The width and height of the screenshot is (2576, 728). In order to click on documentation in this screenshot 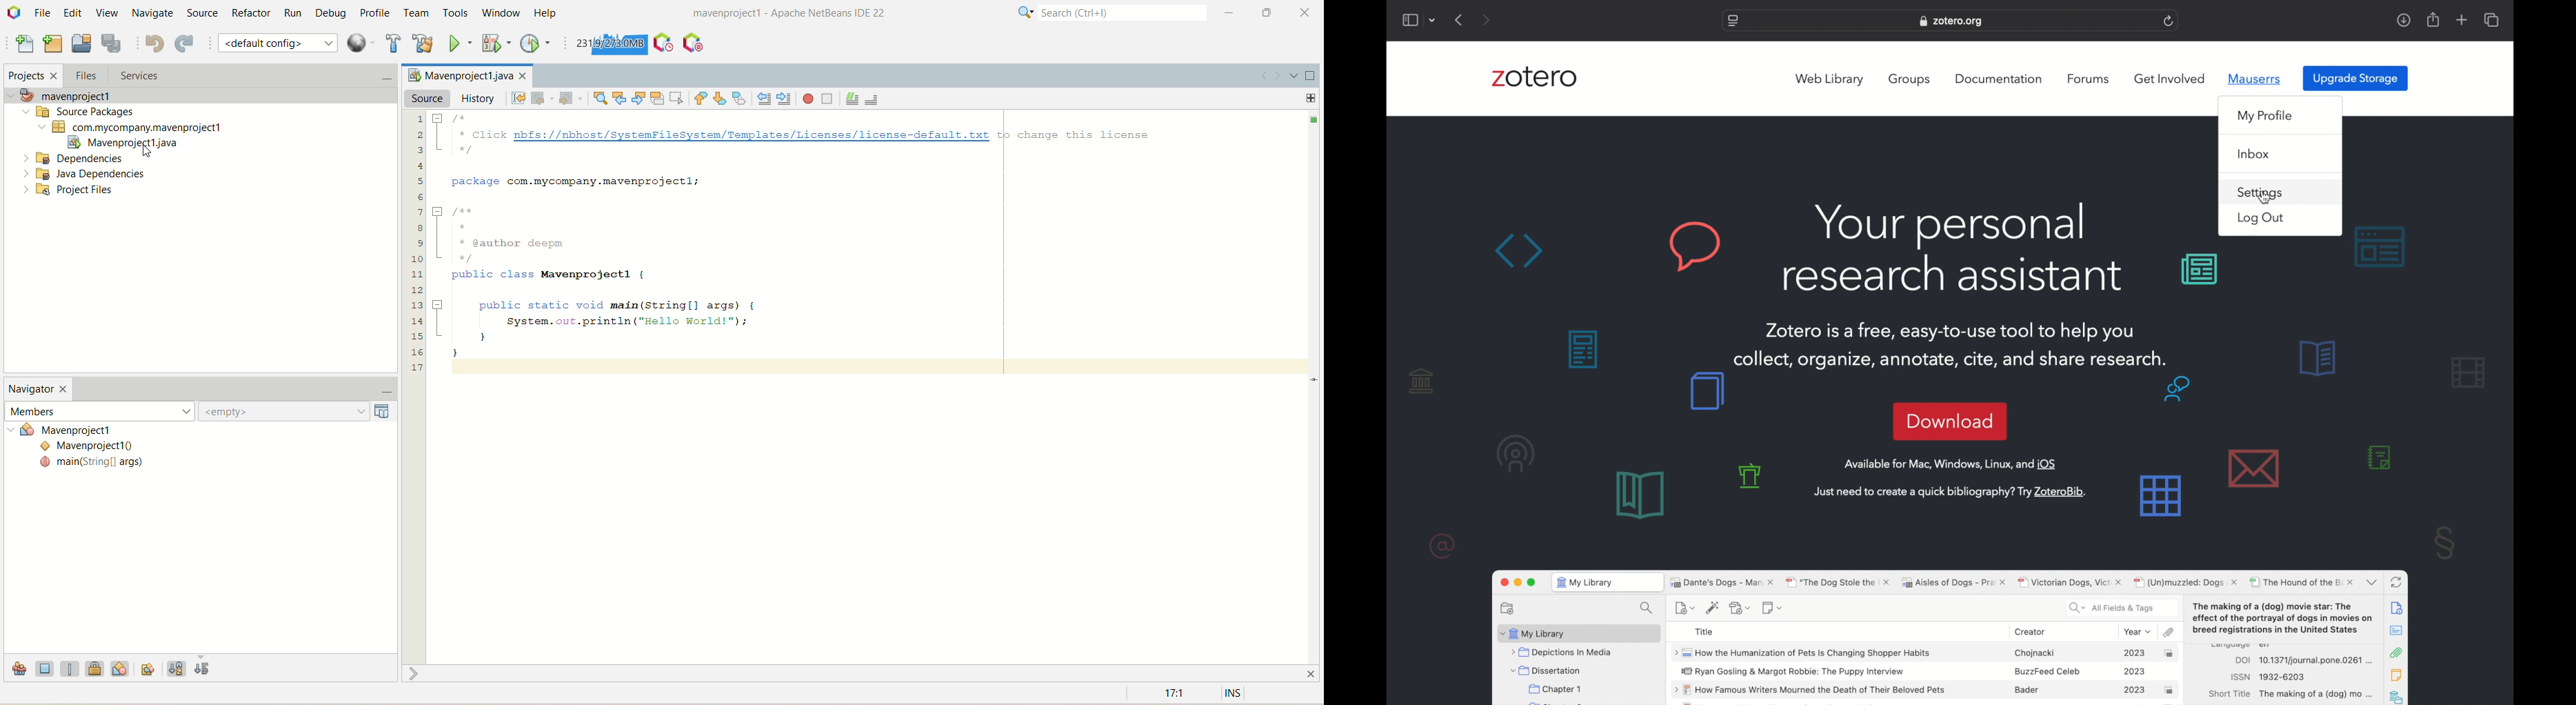, I will do `click(2000, 79)`.